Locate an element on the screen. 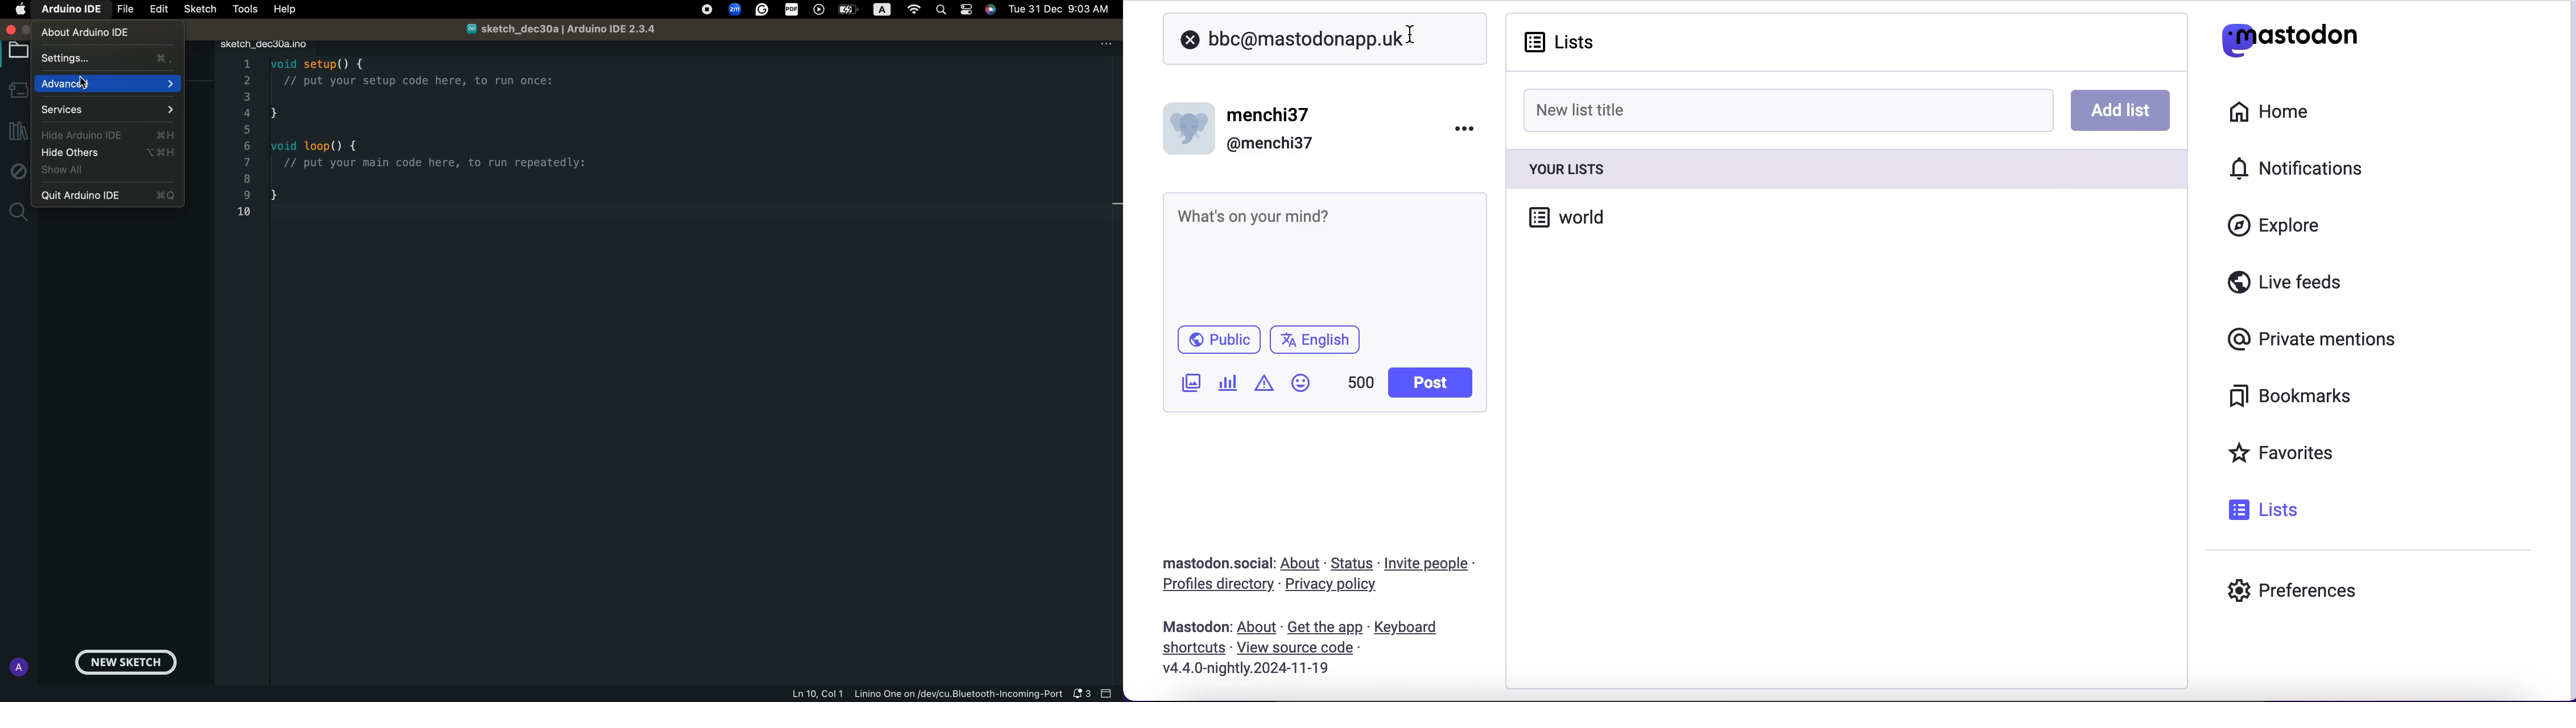 Image resolution: width=2576 pixels, height=728 pixels. scroll bar is located at coordinates (2569, 349).